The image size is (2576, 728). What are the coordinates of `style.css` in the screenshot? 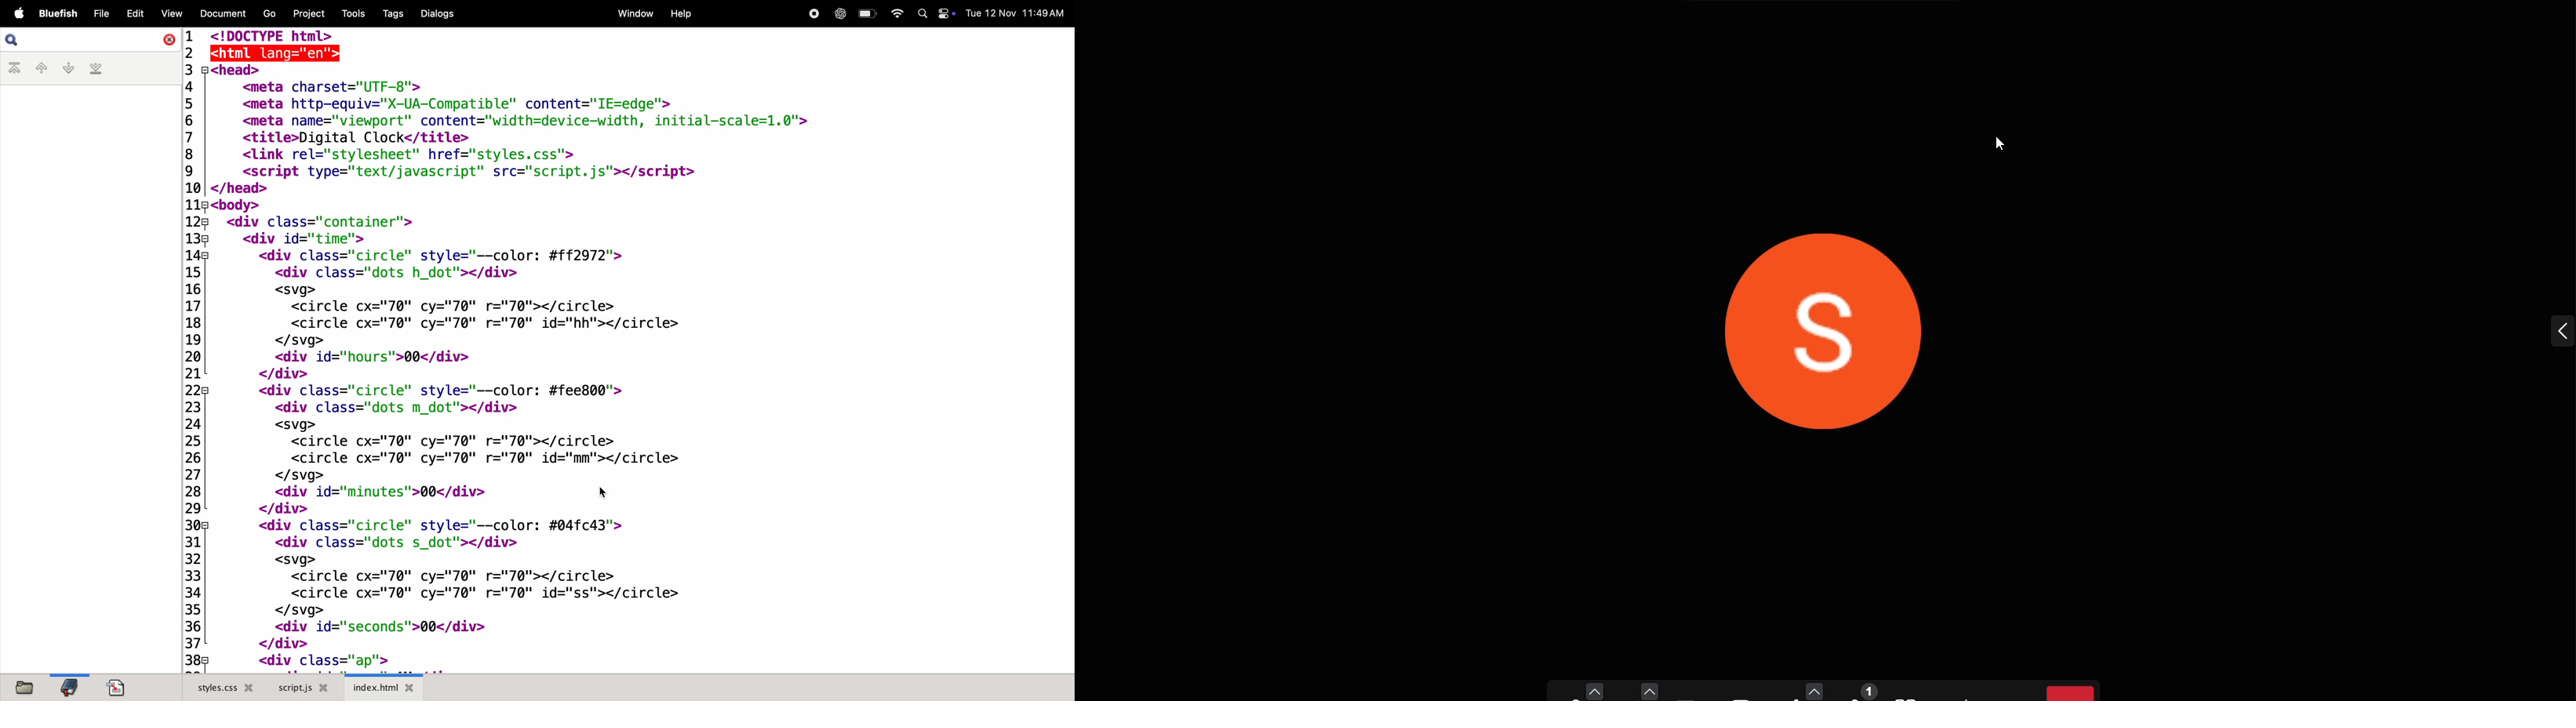 It's located at (221, 686).